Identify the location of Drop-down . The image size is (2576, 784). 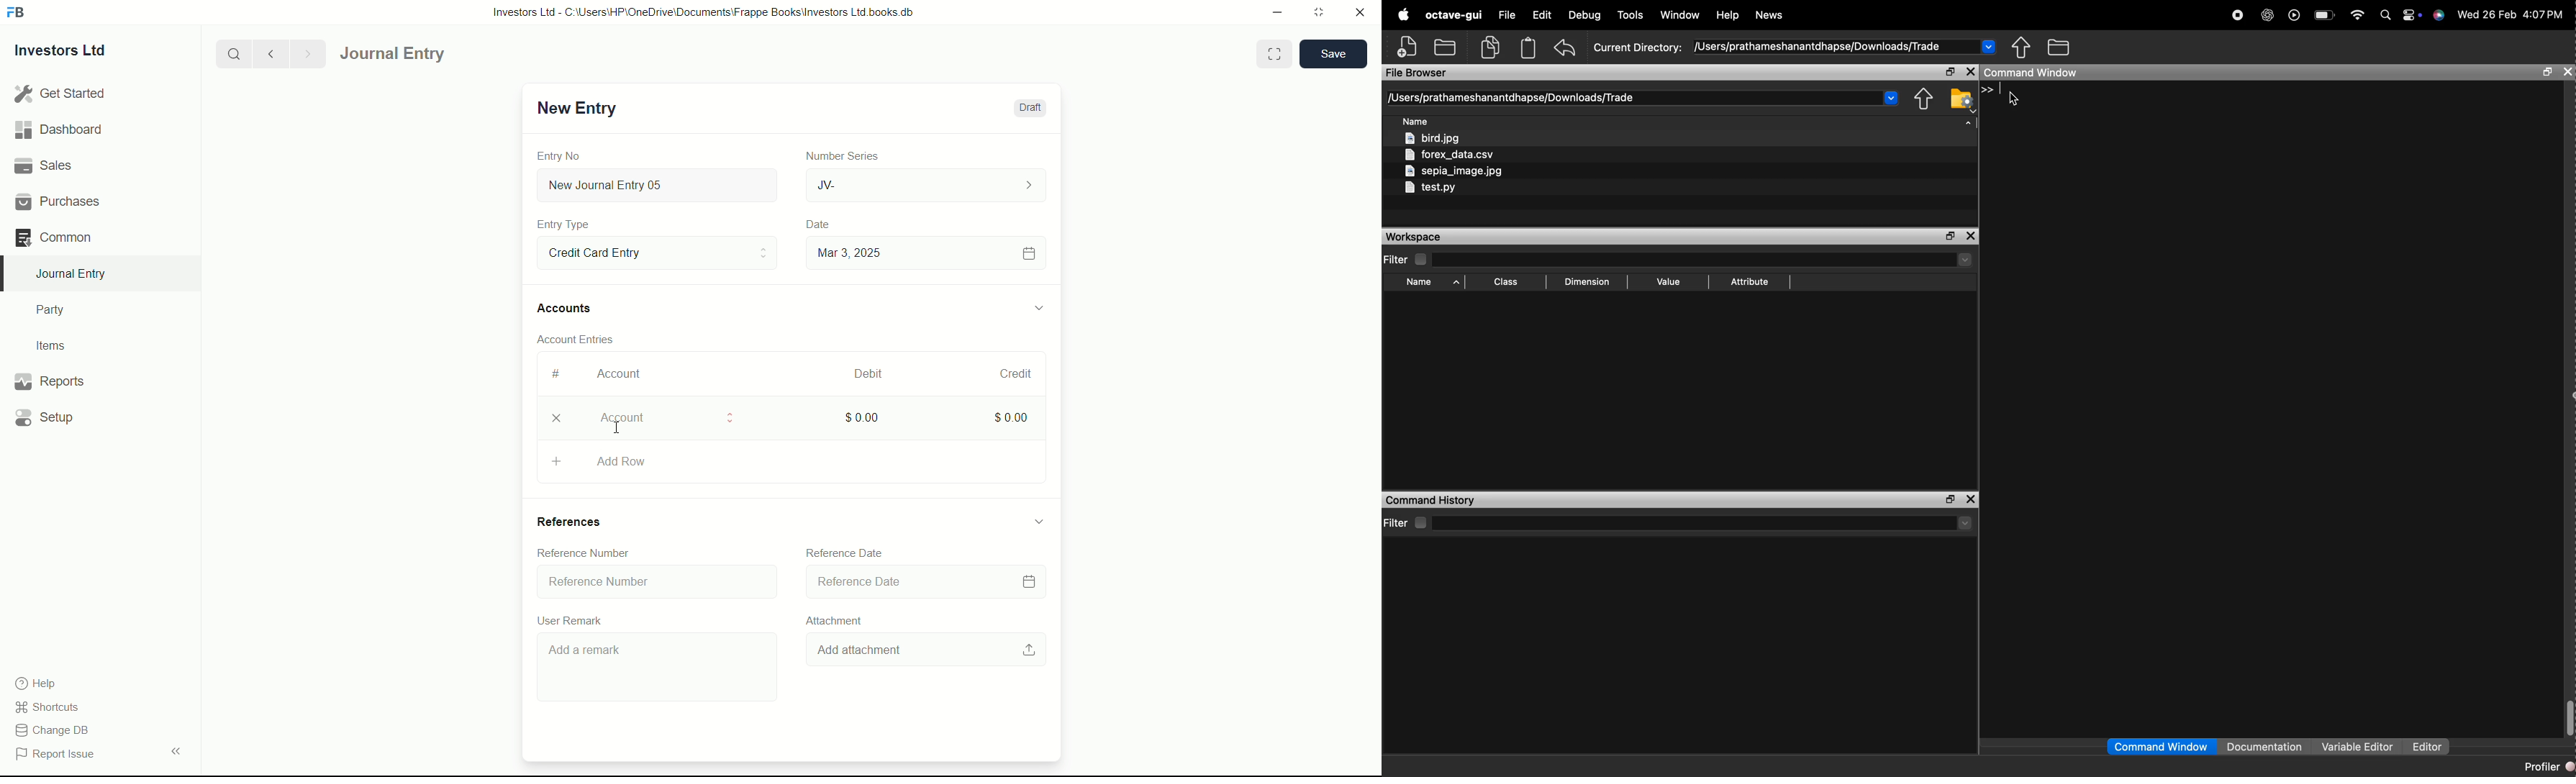
(1966, 523).